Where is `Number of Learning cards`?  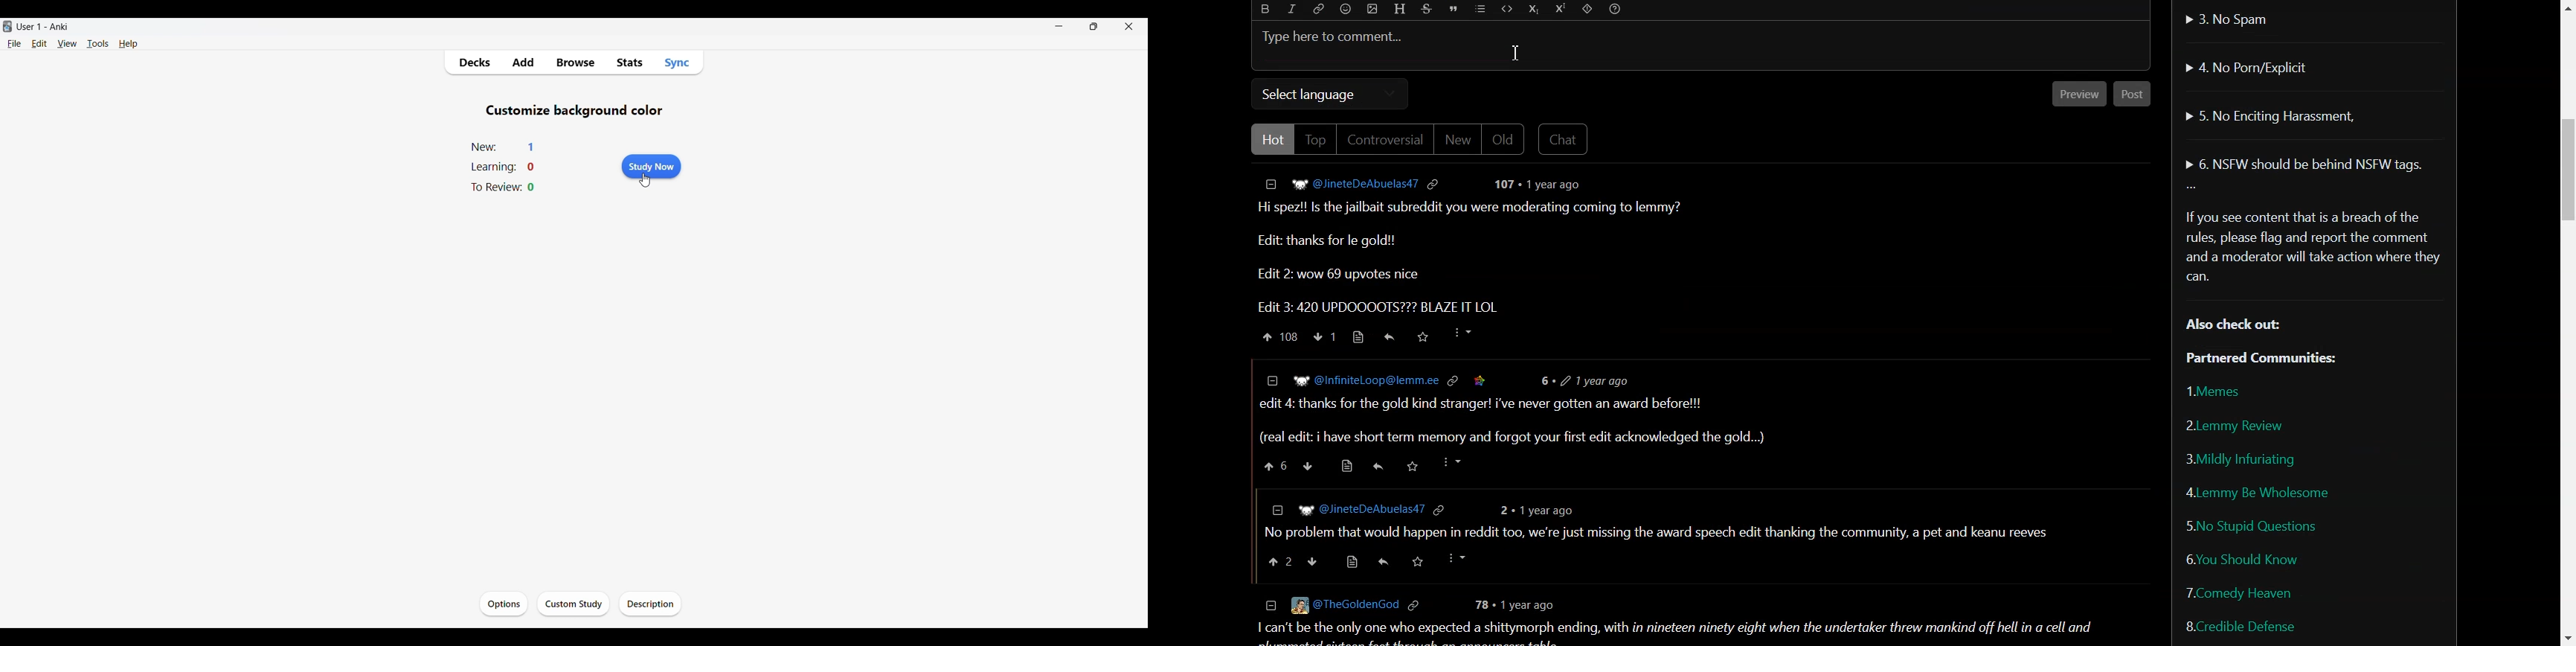
Number of Learning cards is located at coordinates (531, 167).